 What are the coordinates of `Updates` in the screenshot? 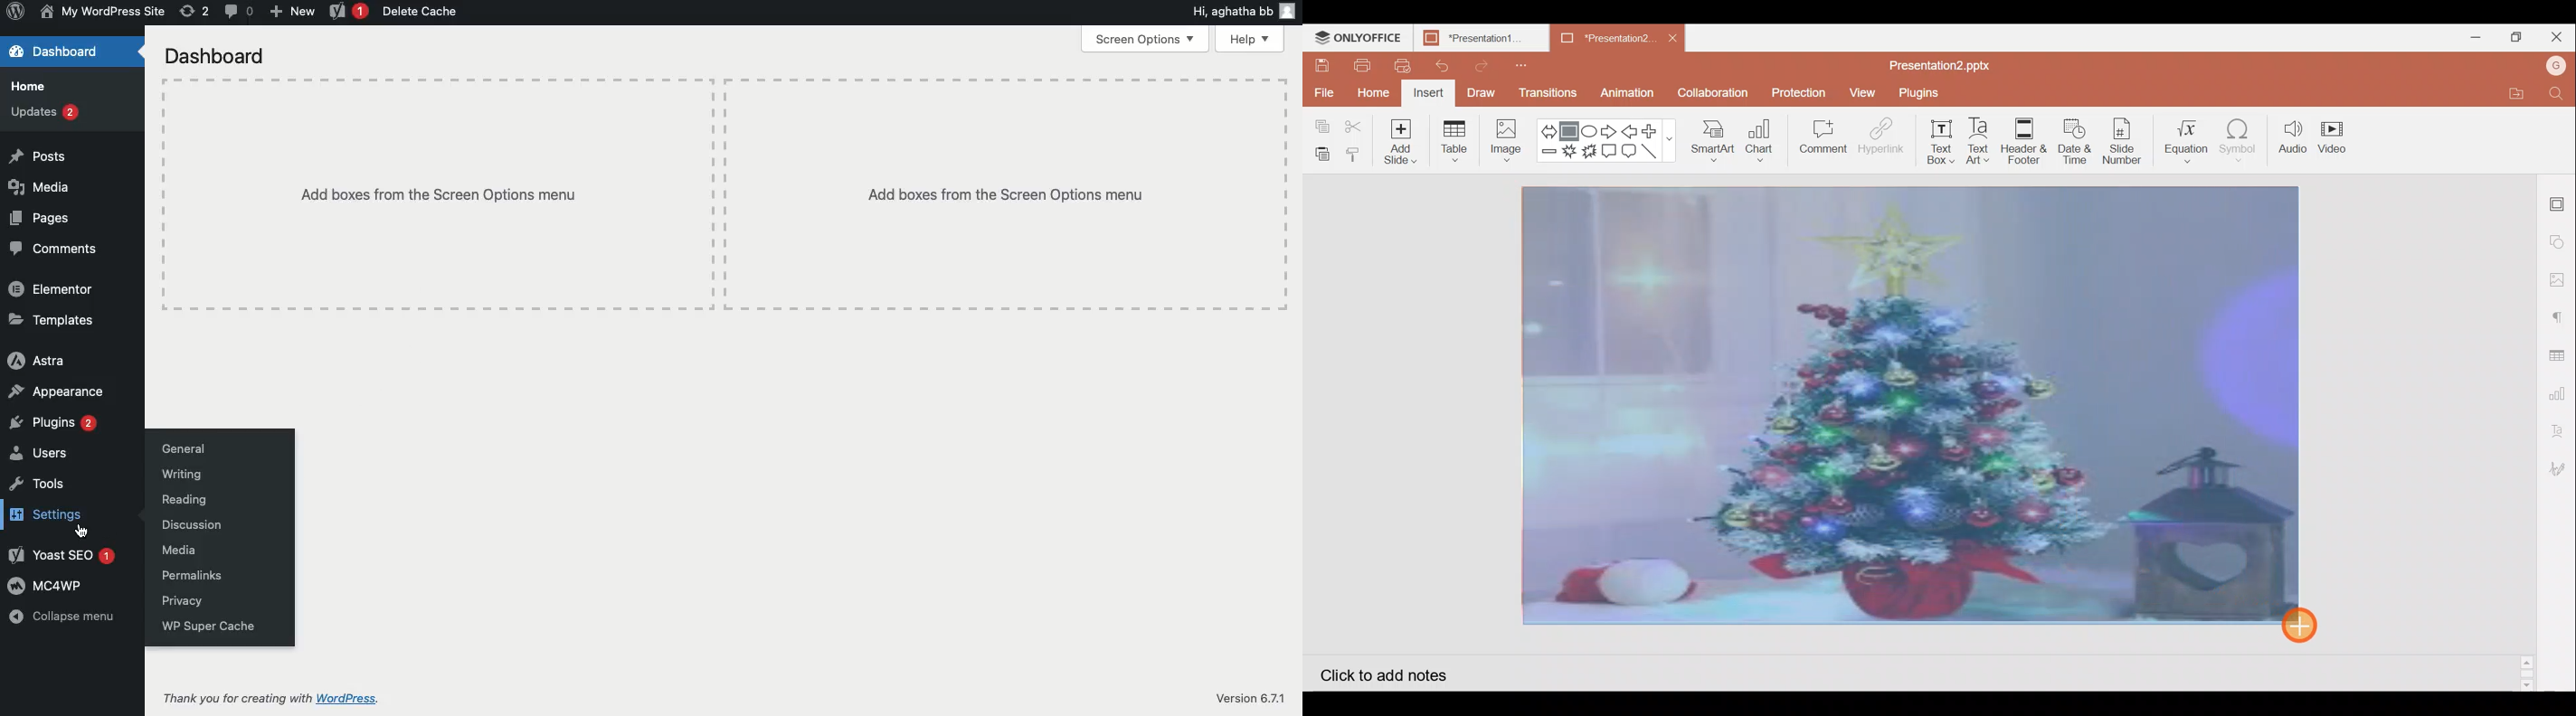 It's located at (44, 112).